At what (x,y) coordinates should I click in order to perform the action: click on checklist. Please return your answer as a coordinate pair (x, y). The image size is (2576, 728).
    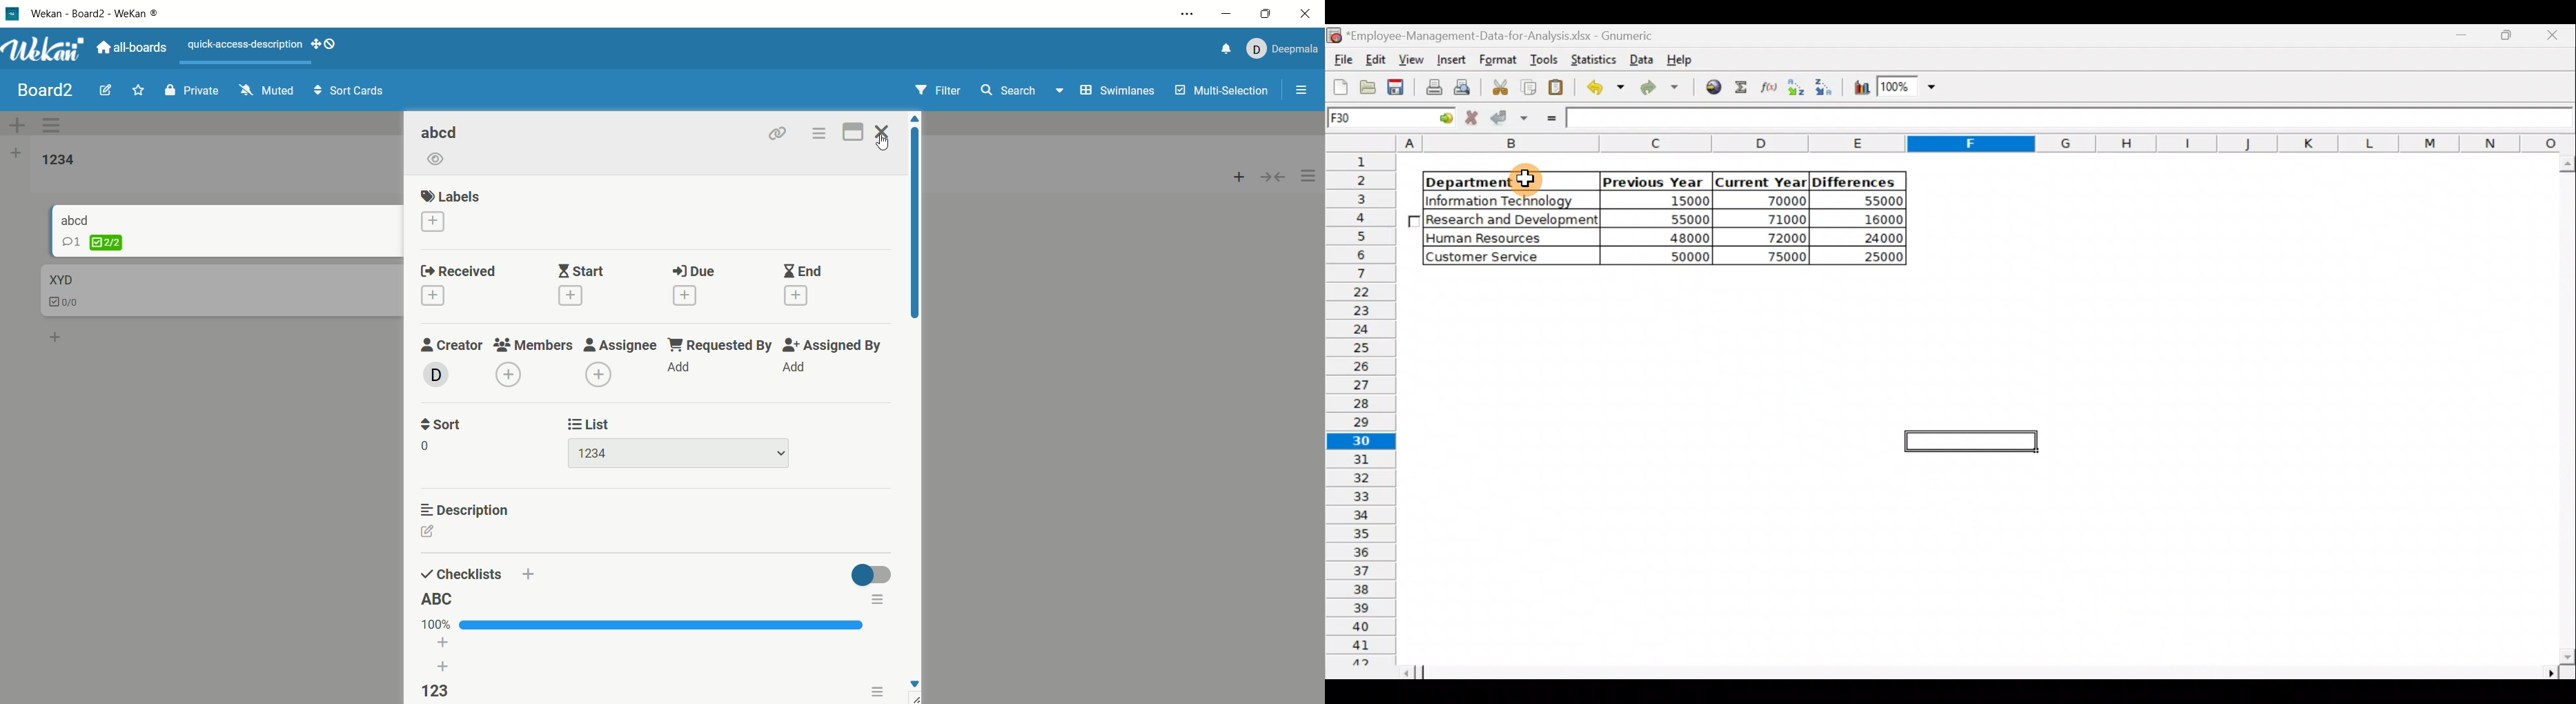
    Looking at the image, I should click on (63, 299).